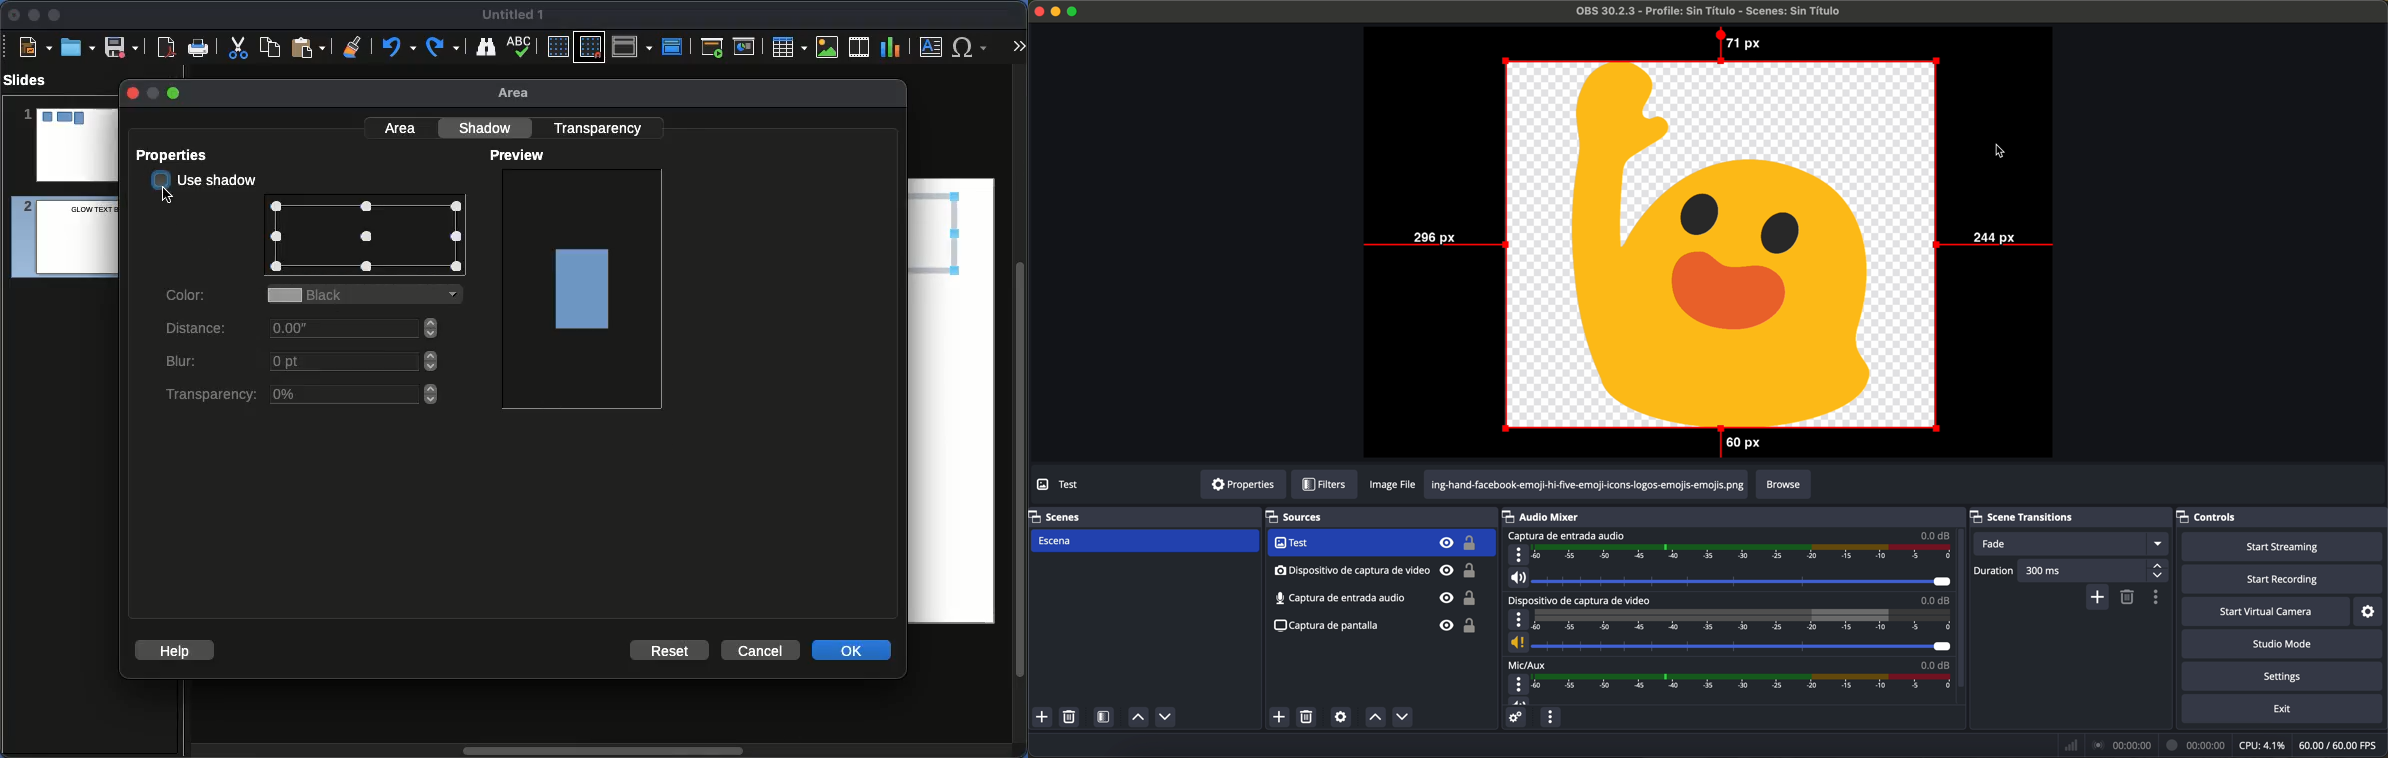 This screenshot has height=784, width=2408. Describe the element at coordinates (1144, 541) in the screenshot. I see `scene` at that location.